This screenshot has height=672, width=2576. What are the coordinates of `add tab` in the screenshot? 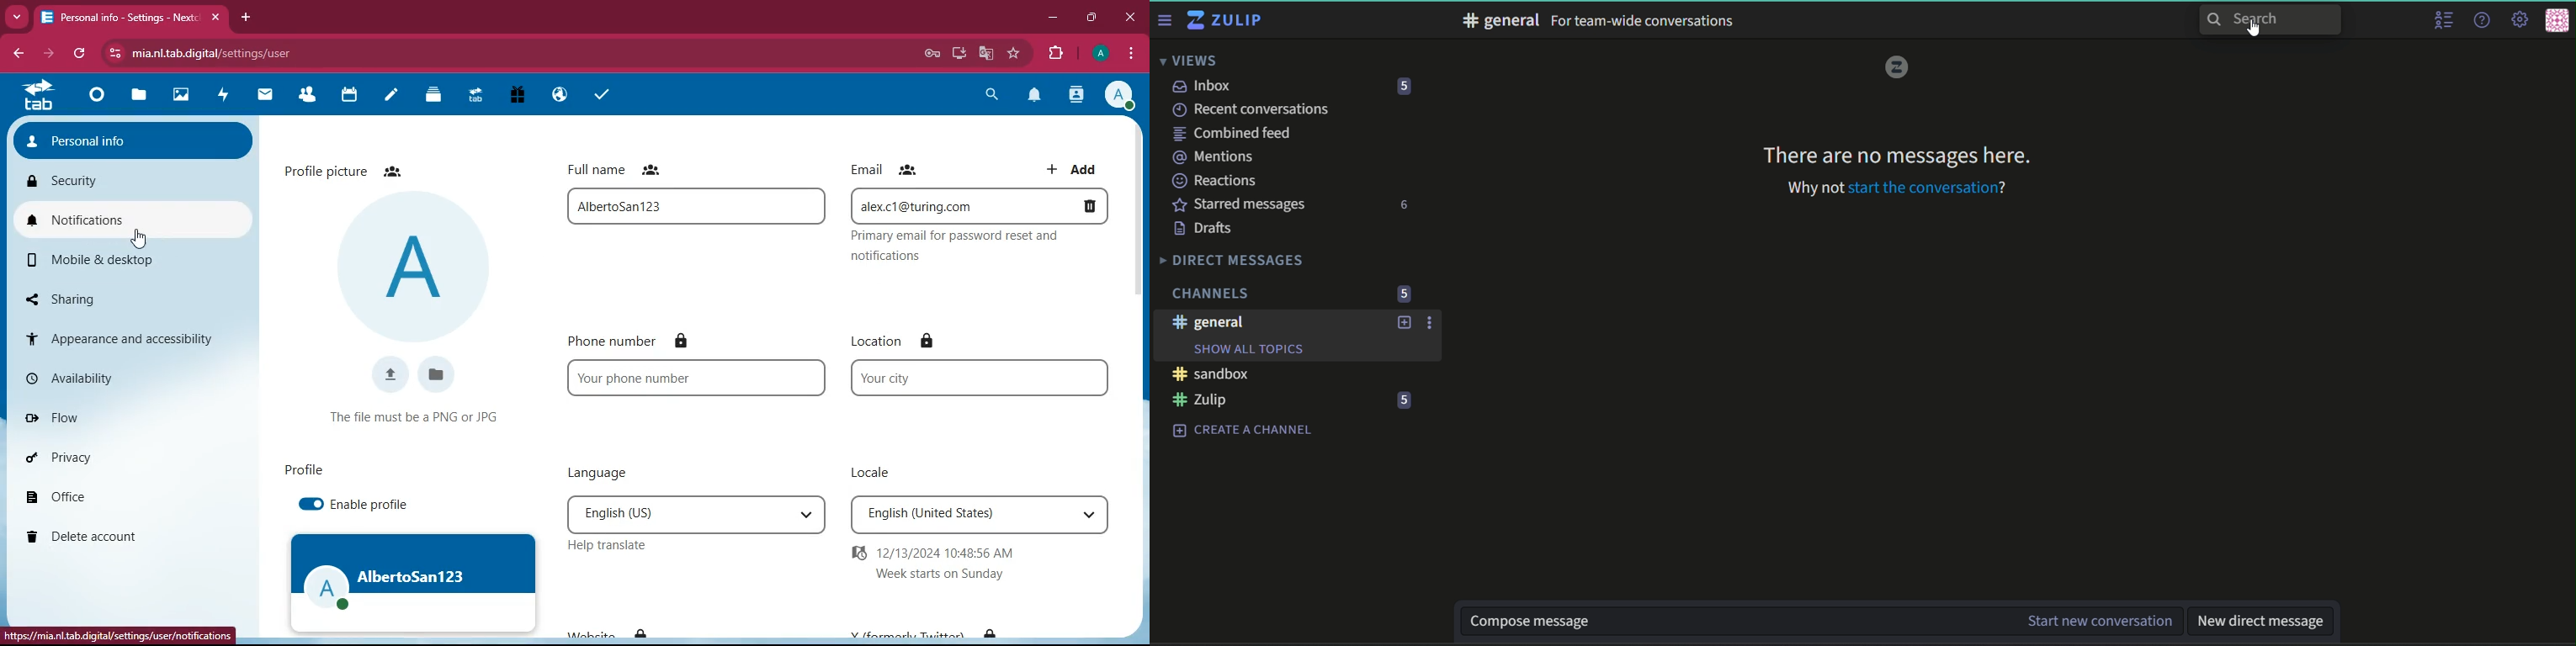 It's located at (248, 19).